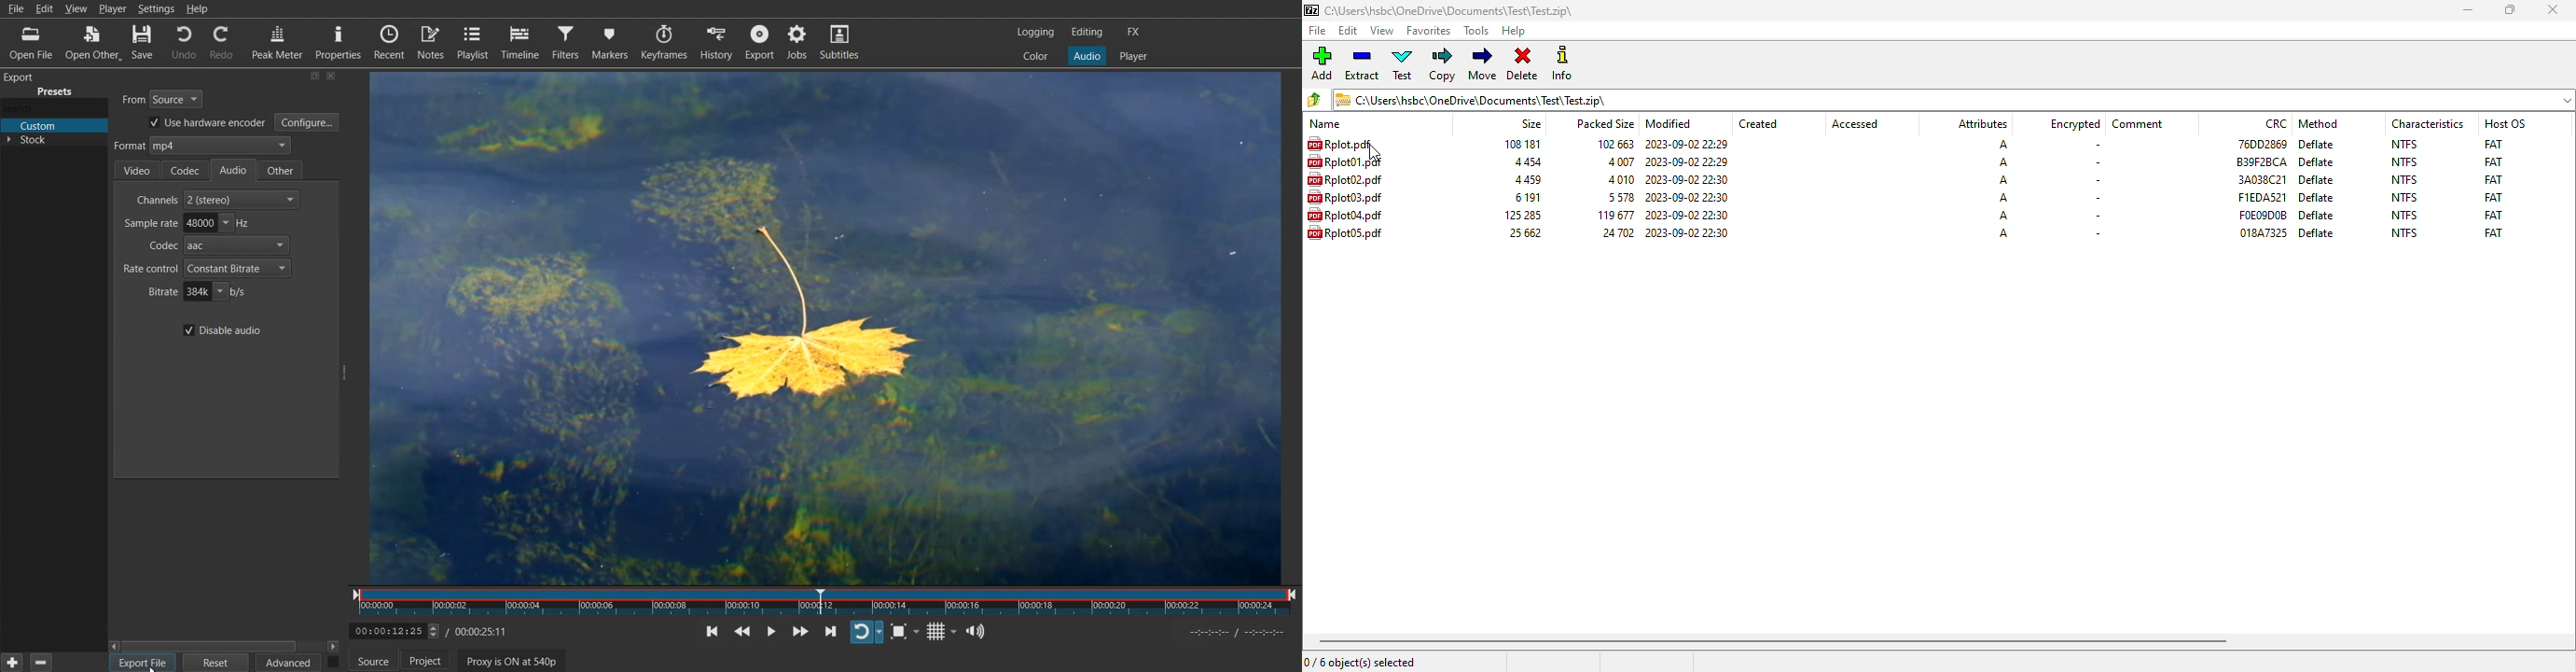 The height and width of the screenshot is (672, 2576). I want to click on packed size, so click(1612, 143).